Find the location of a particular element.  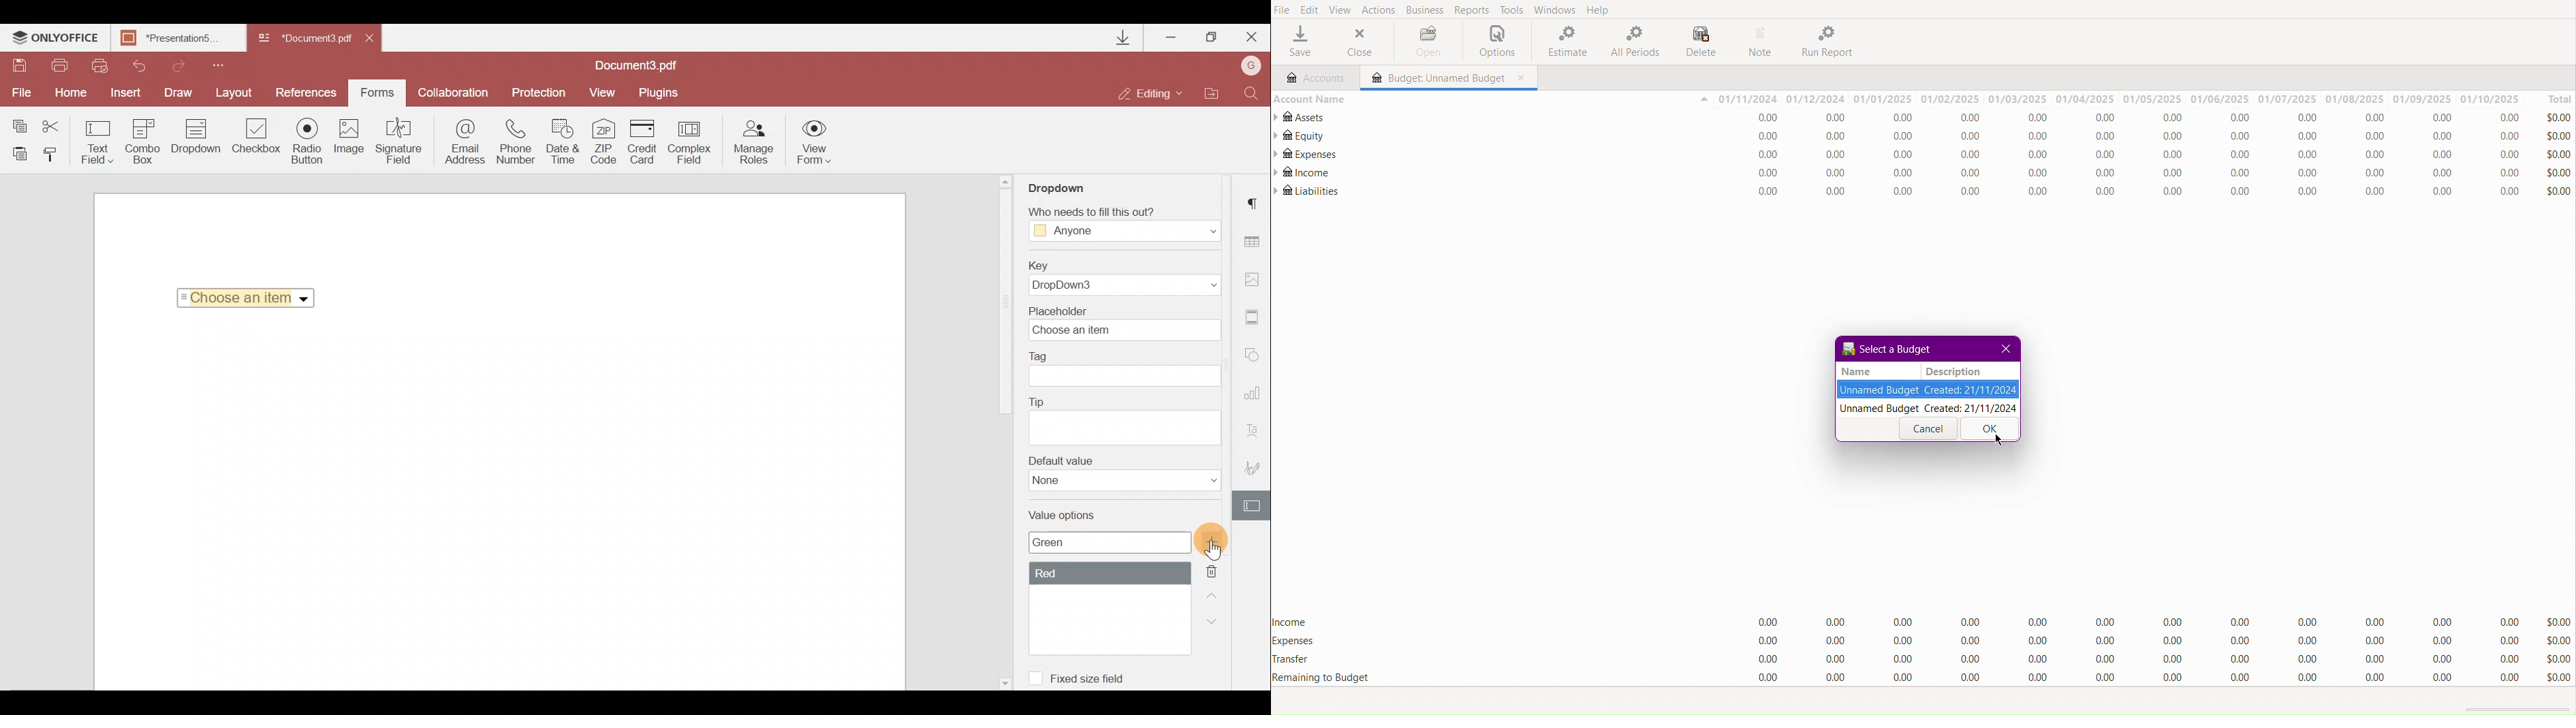

Image is located at coordinates (352, 140).